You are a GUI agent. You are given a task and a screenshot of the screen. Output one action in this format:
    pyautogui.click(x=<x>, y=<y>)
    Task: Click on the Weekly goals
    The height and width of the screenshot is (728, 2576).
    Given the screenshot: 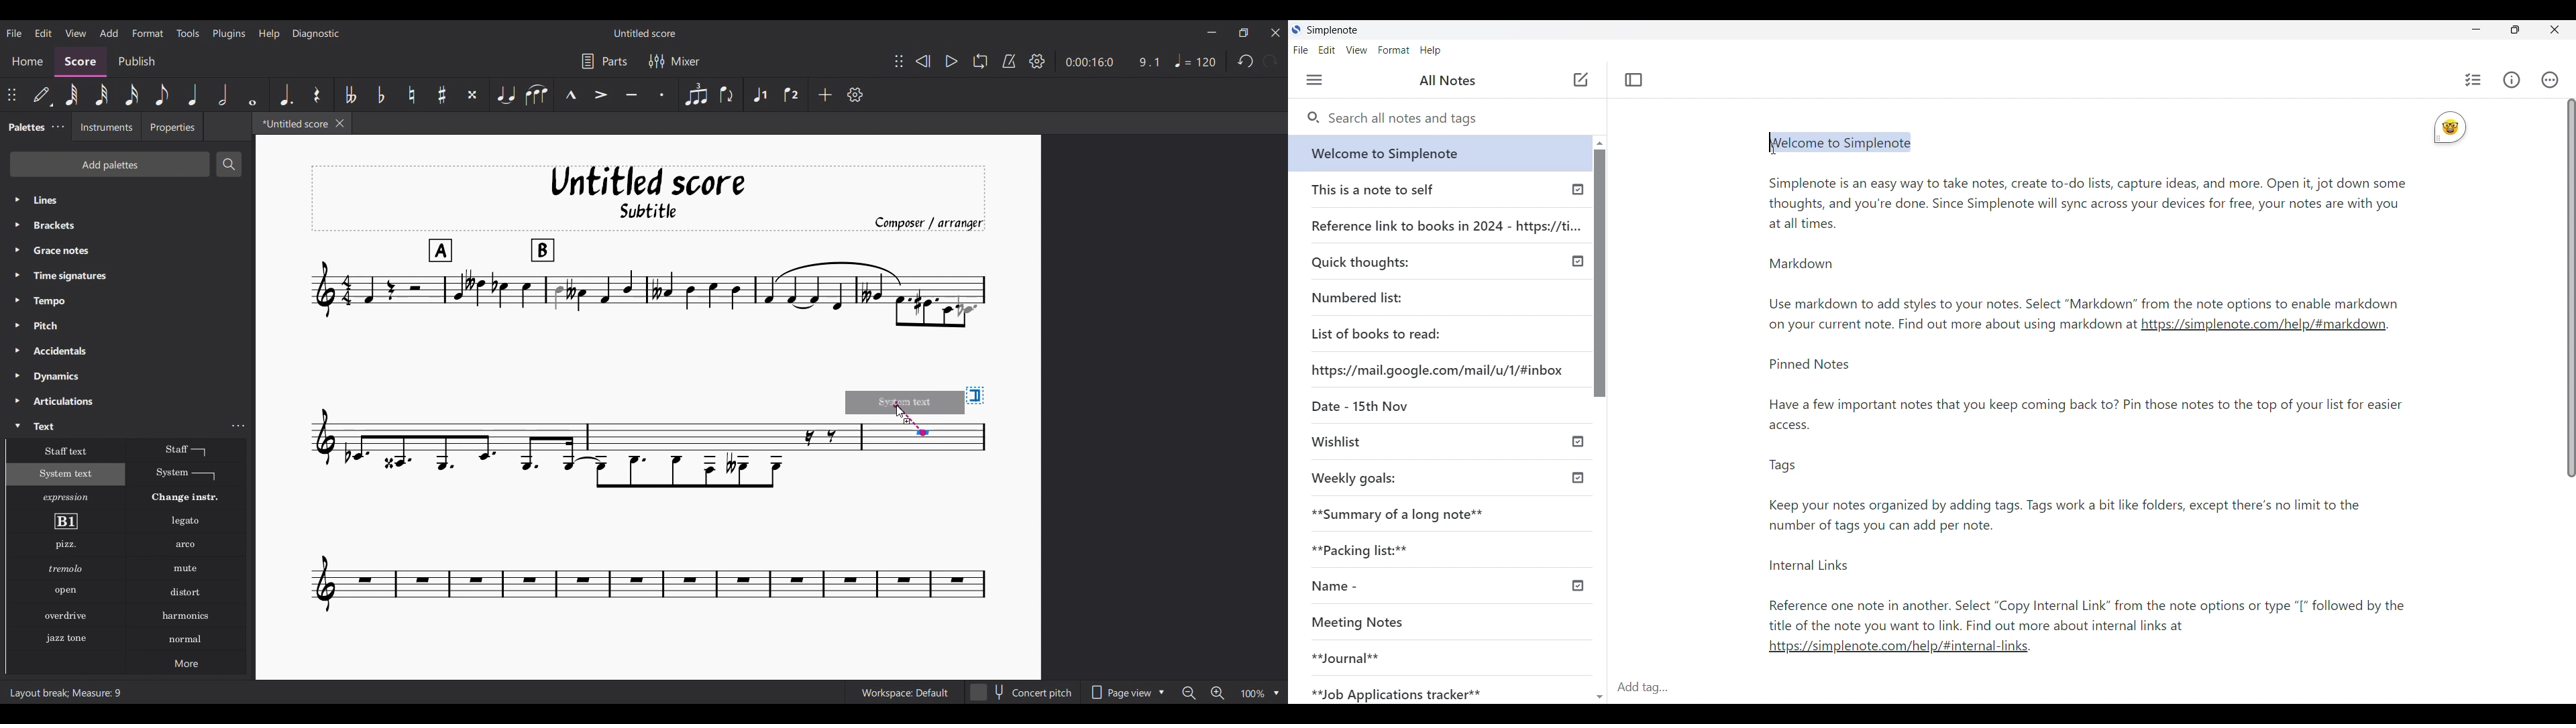 What is the action you would take?
    pyautogui.click(x=1354, y=478)
    